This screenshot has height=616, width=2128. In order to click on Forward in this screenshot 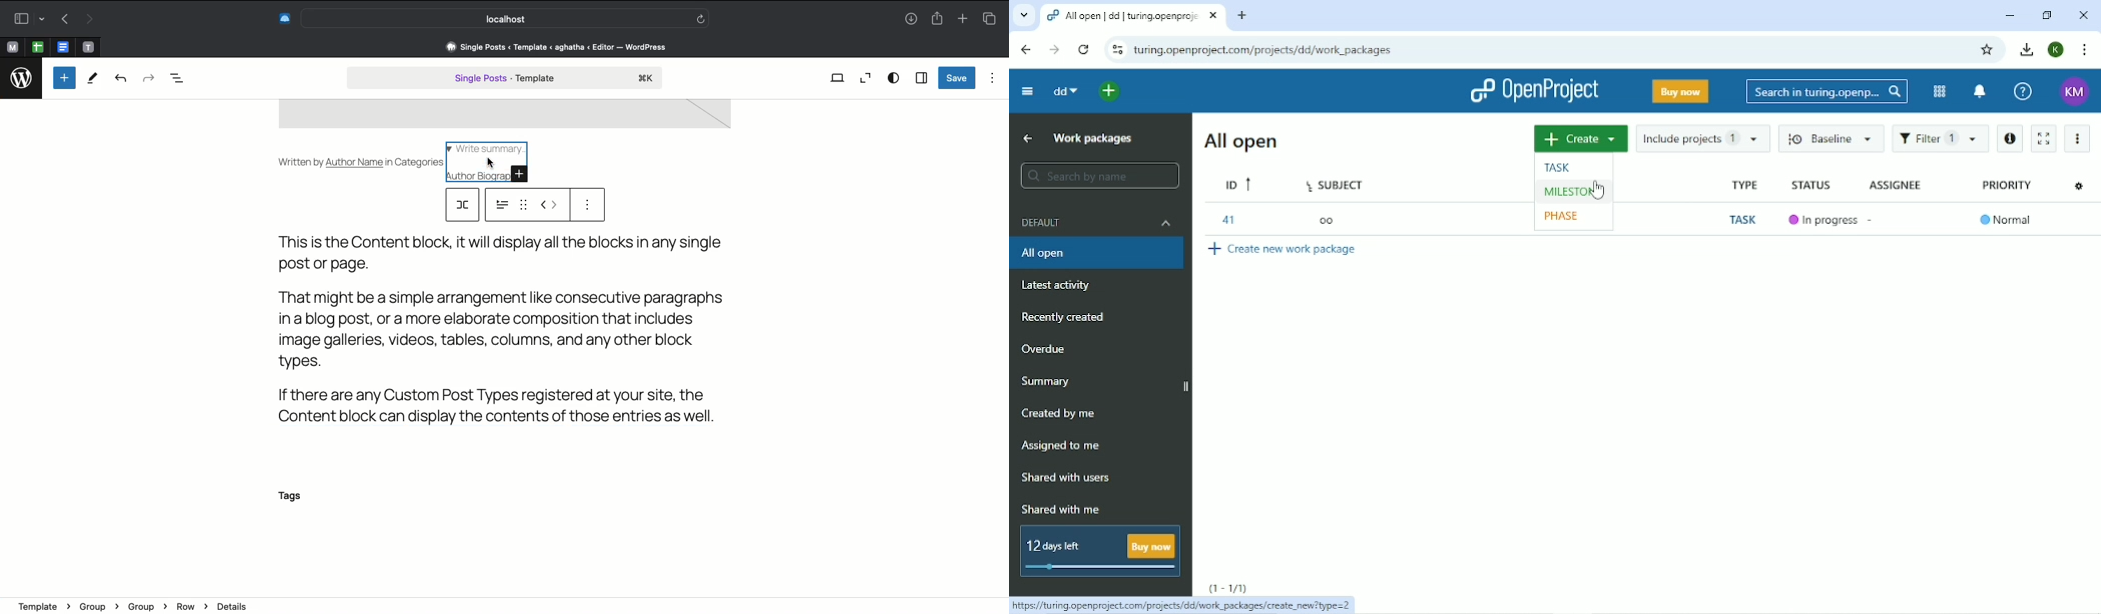, I will do `click(90, 20)`.